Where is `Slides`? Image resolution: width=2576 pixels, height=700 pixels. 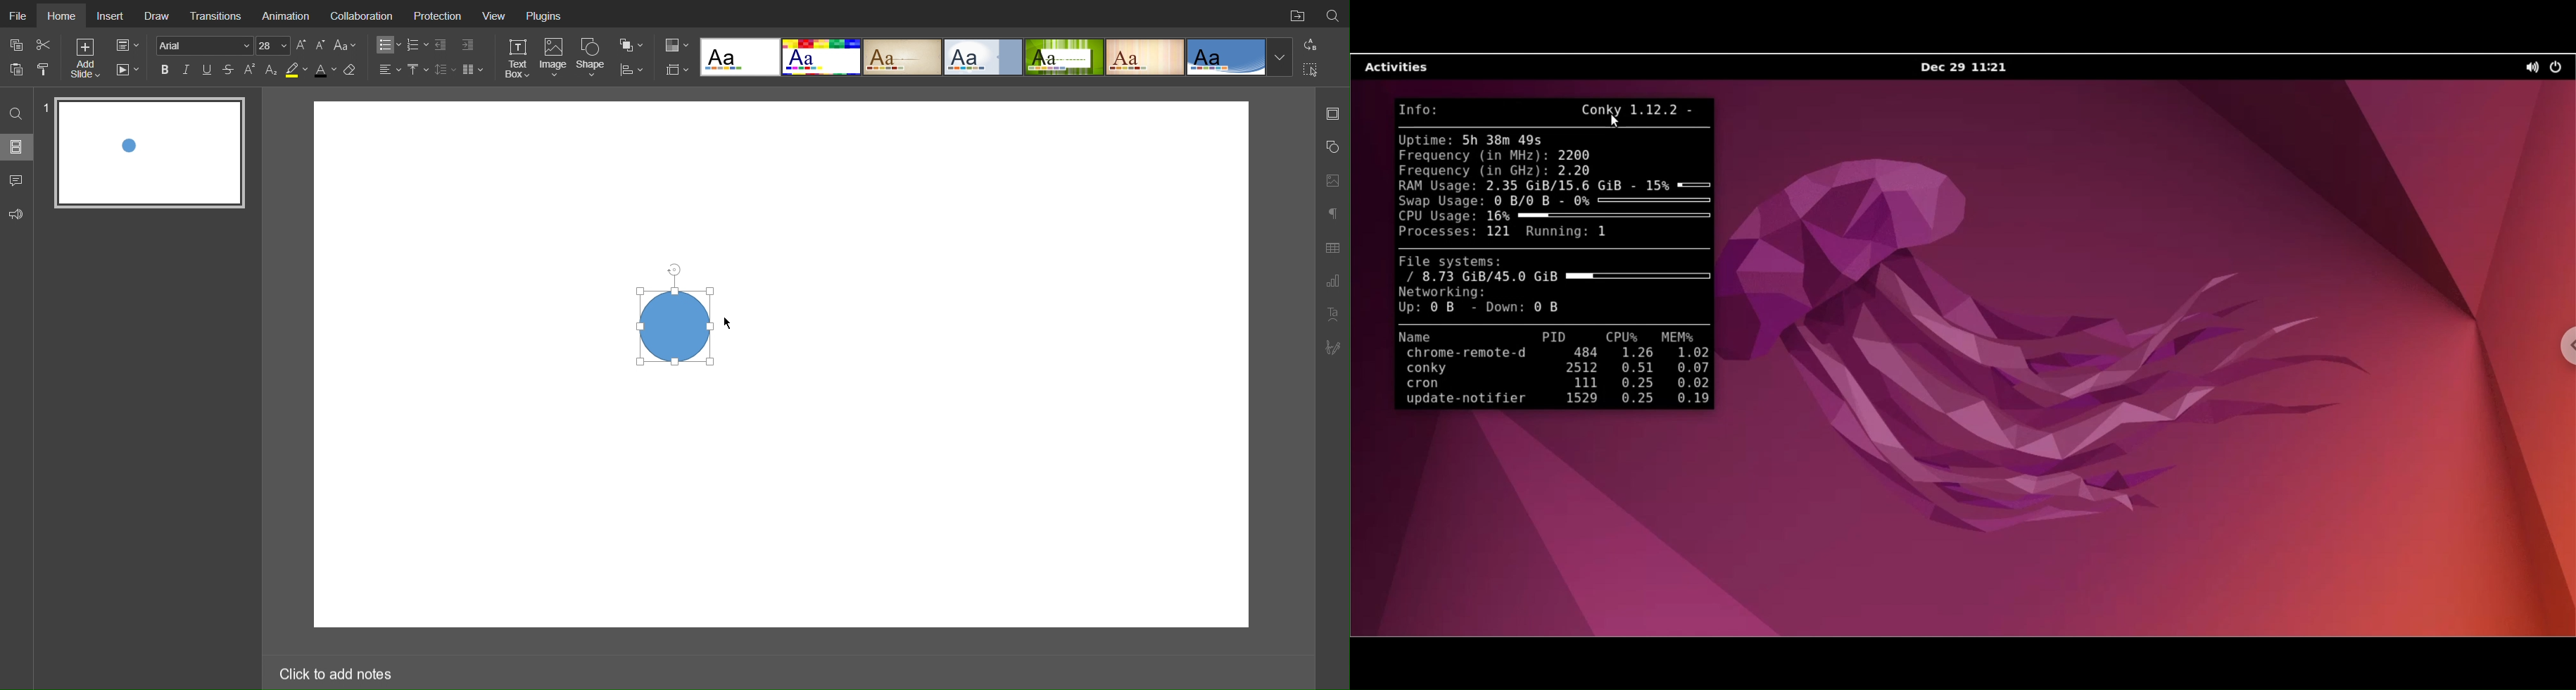 Slides is located at coordinates (18, 146).